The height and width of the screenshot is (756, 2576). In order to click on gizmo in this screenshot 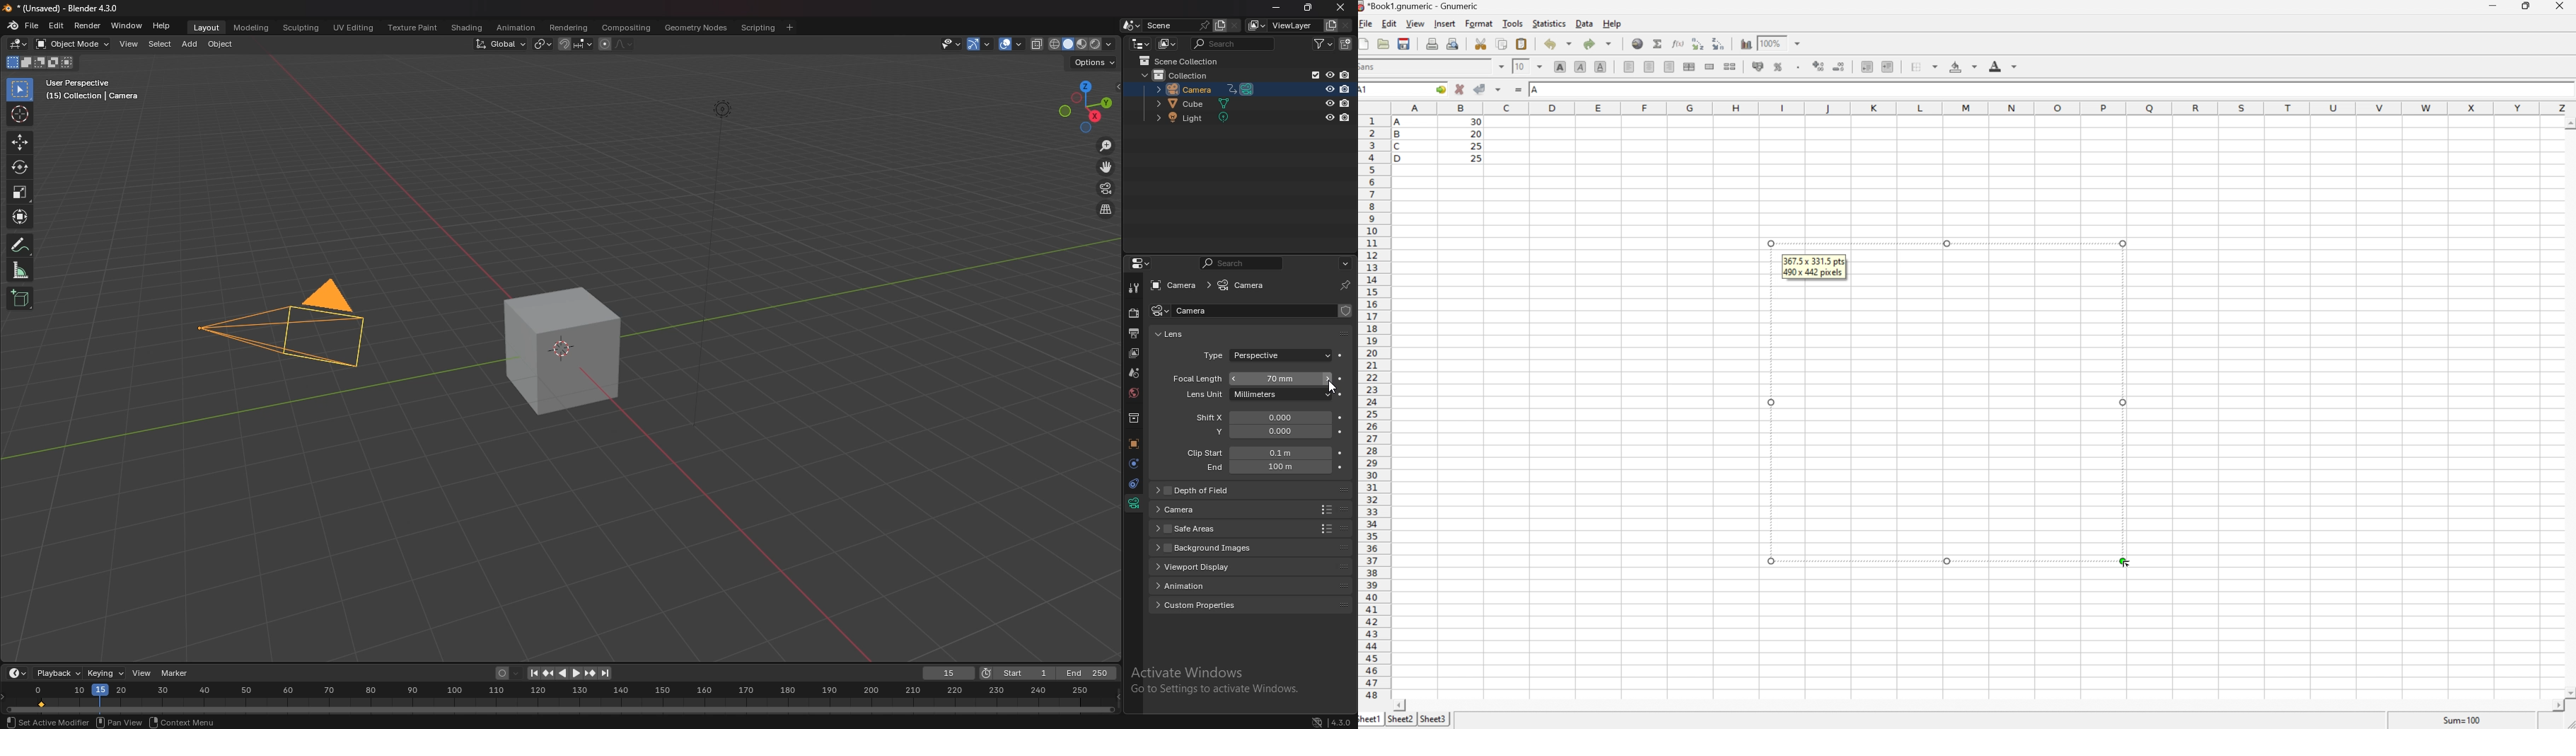, I will do `click(980, 44)`.